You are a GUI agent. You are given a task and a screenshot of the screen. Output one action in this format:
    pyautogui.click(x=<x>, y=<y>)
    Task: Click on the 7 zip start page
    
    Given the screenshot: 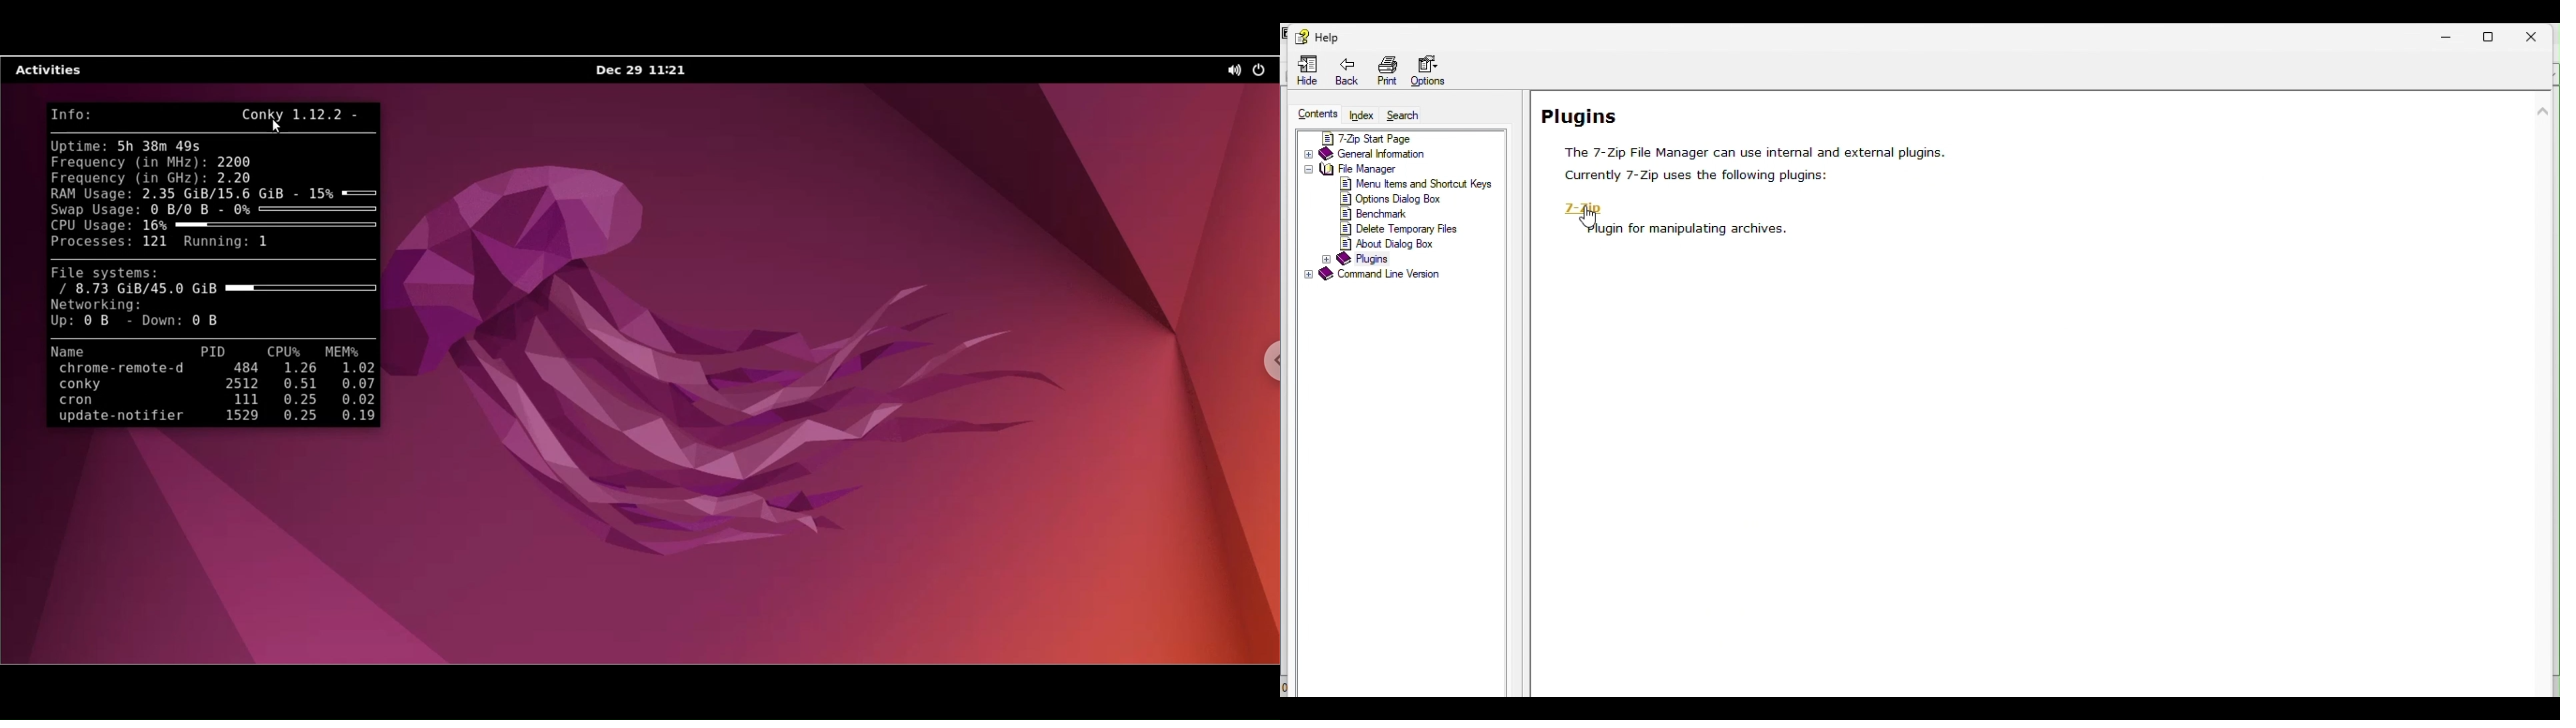 What is the action you would take?
    pyautogui.click(x=1399, y=138)
    